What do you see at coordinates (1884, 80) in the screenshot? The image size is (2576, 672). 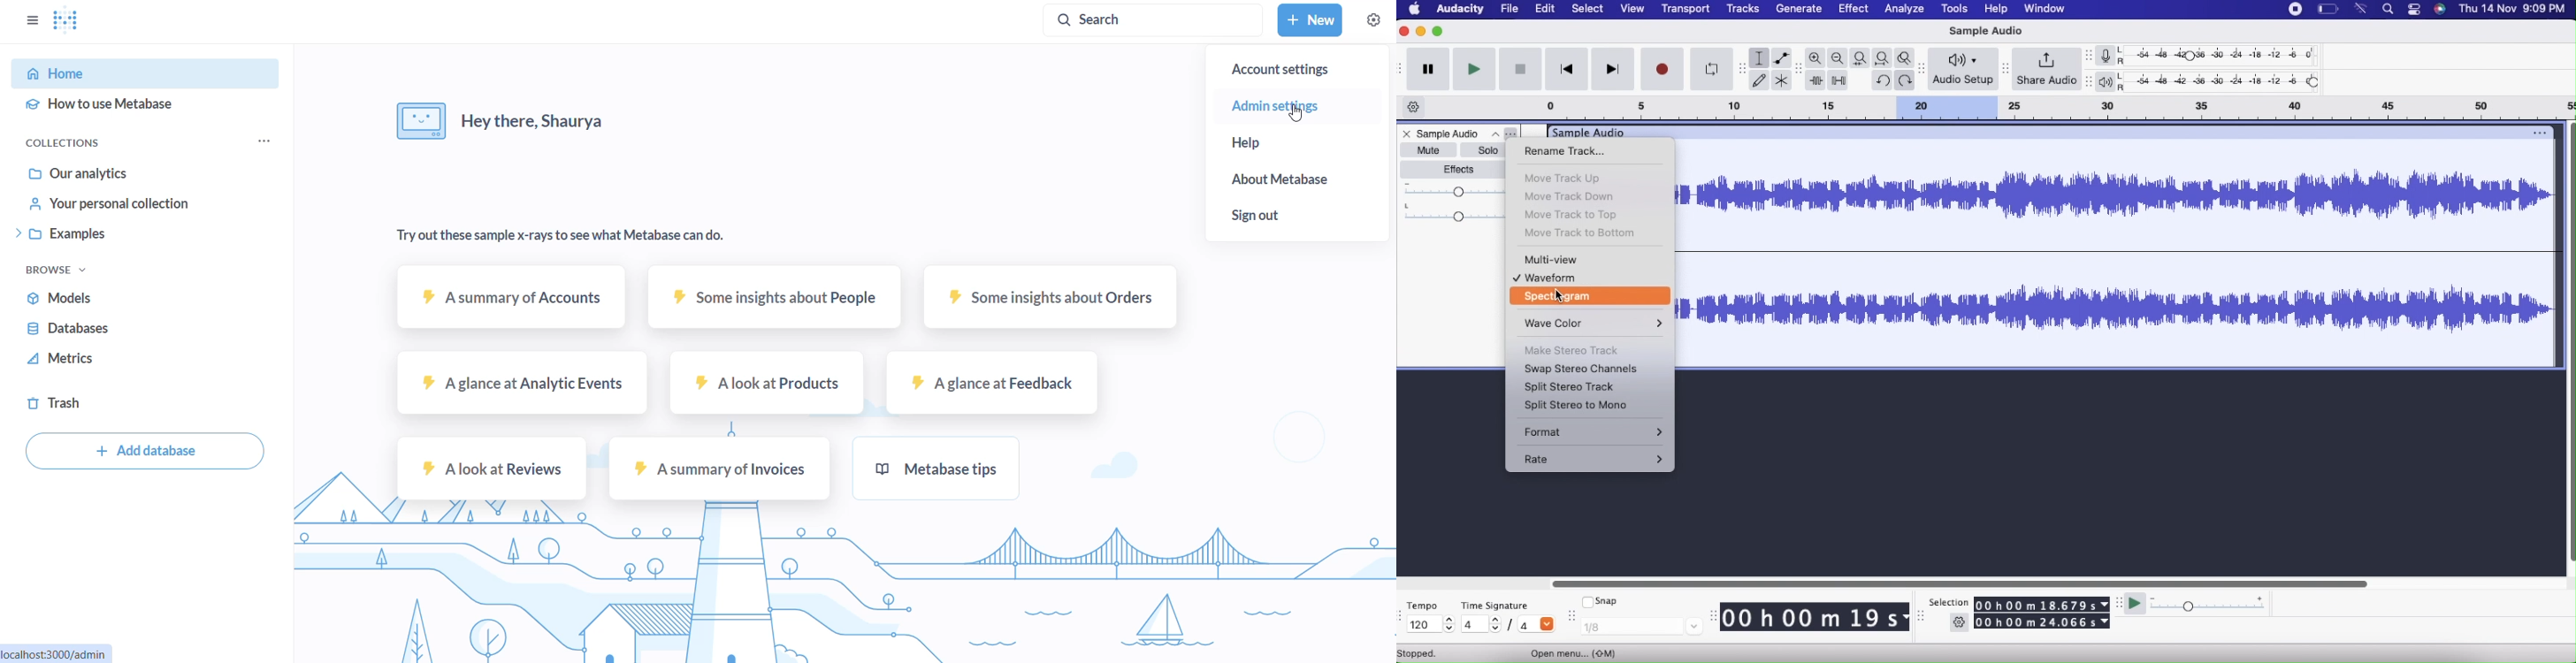 I see `Undo` at bounding box center [1884, 80].